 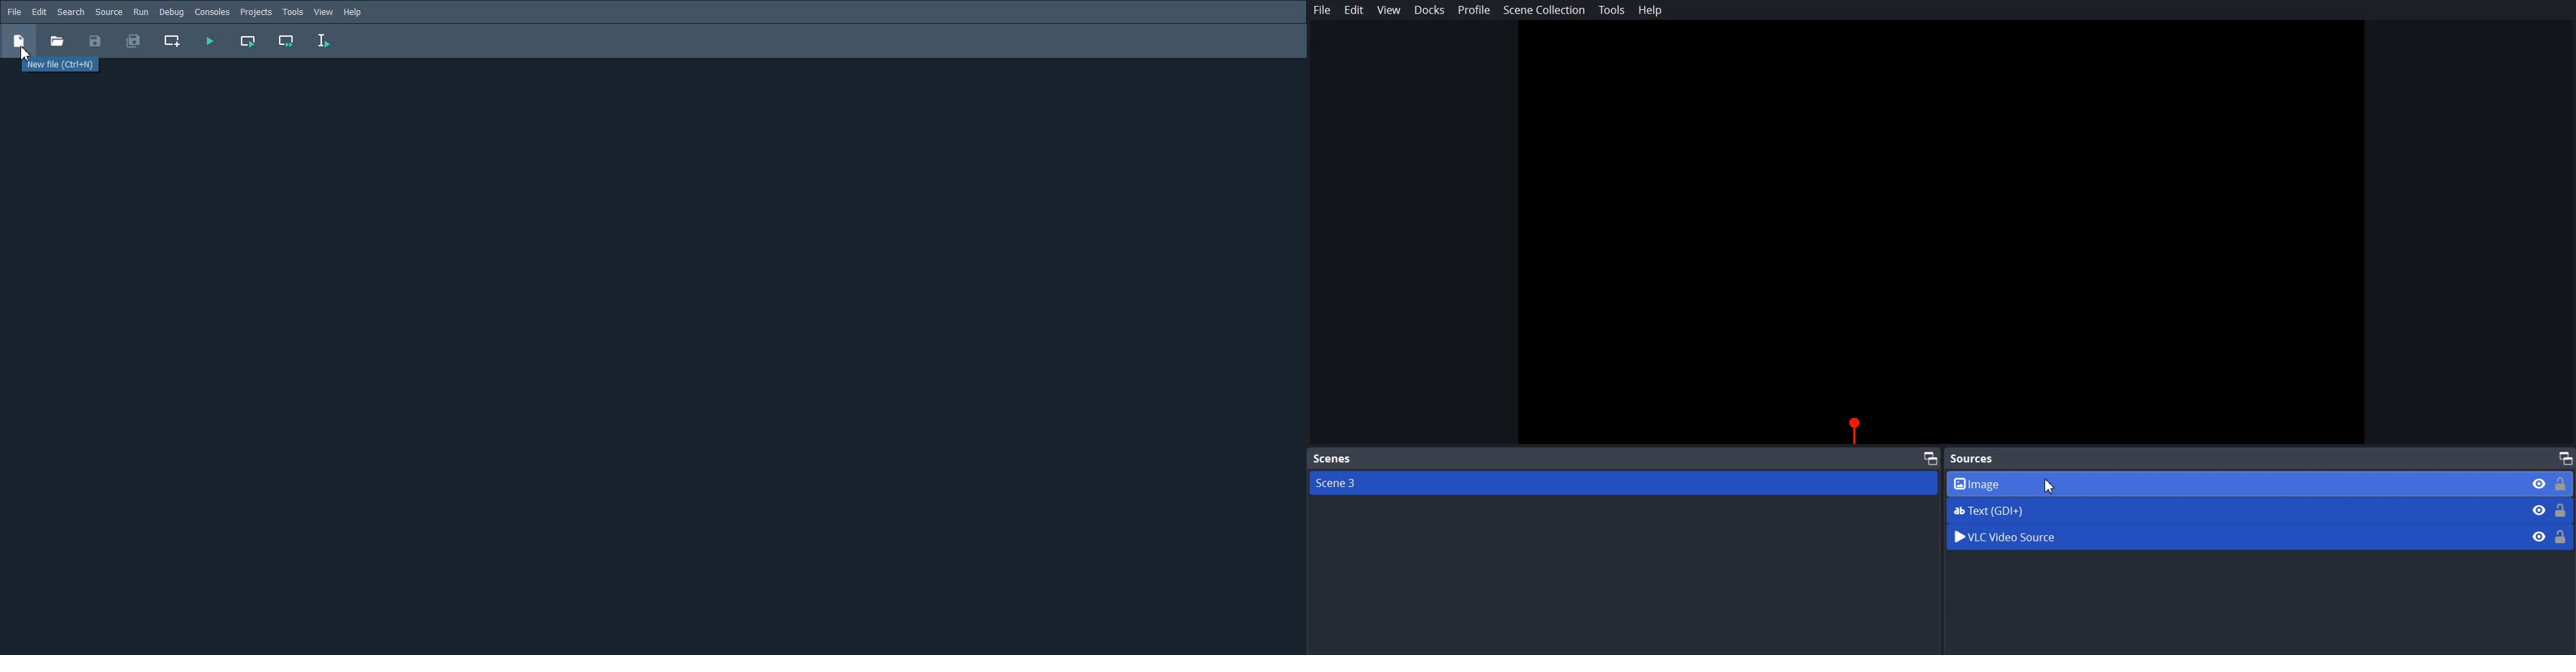 What do you see at coordinates (171, 12) in the screenshot?
I see `Debug` at bounding box center [171, 12].